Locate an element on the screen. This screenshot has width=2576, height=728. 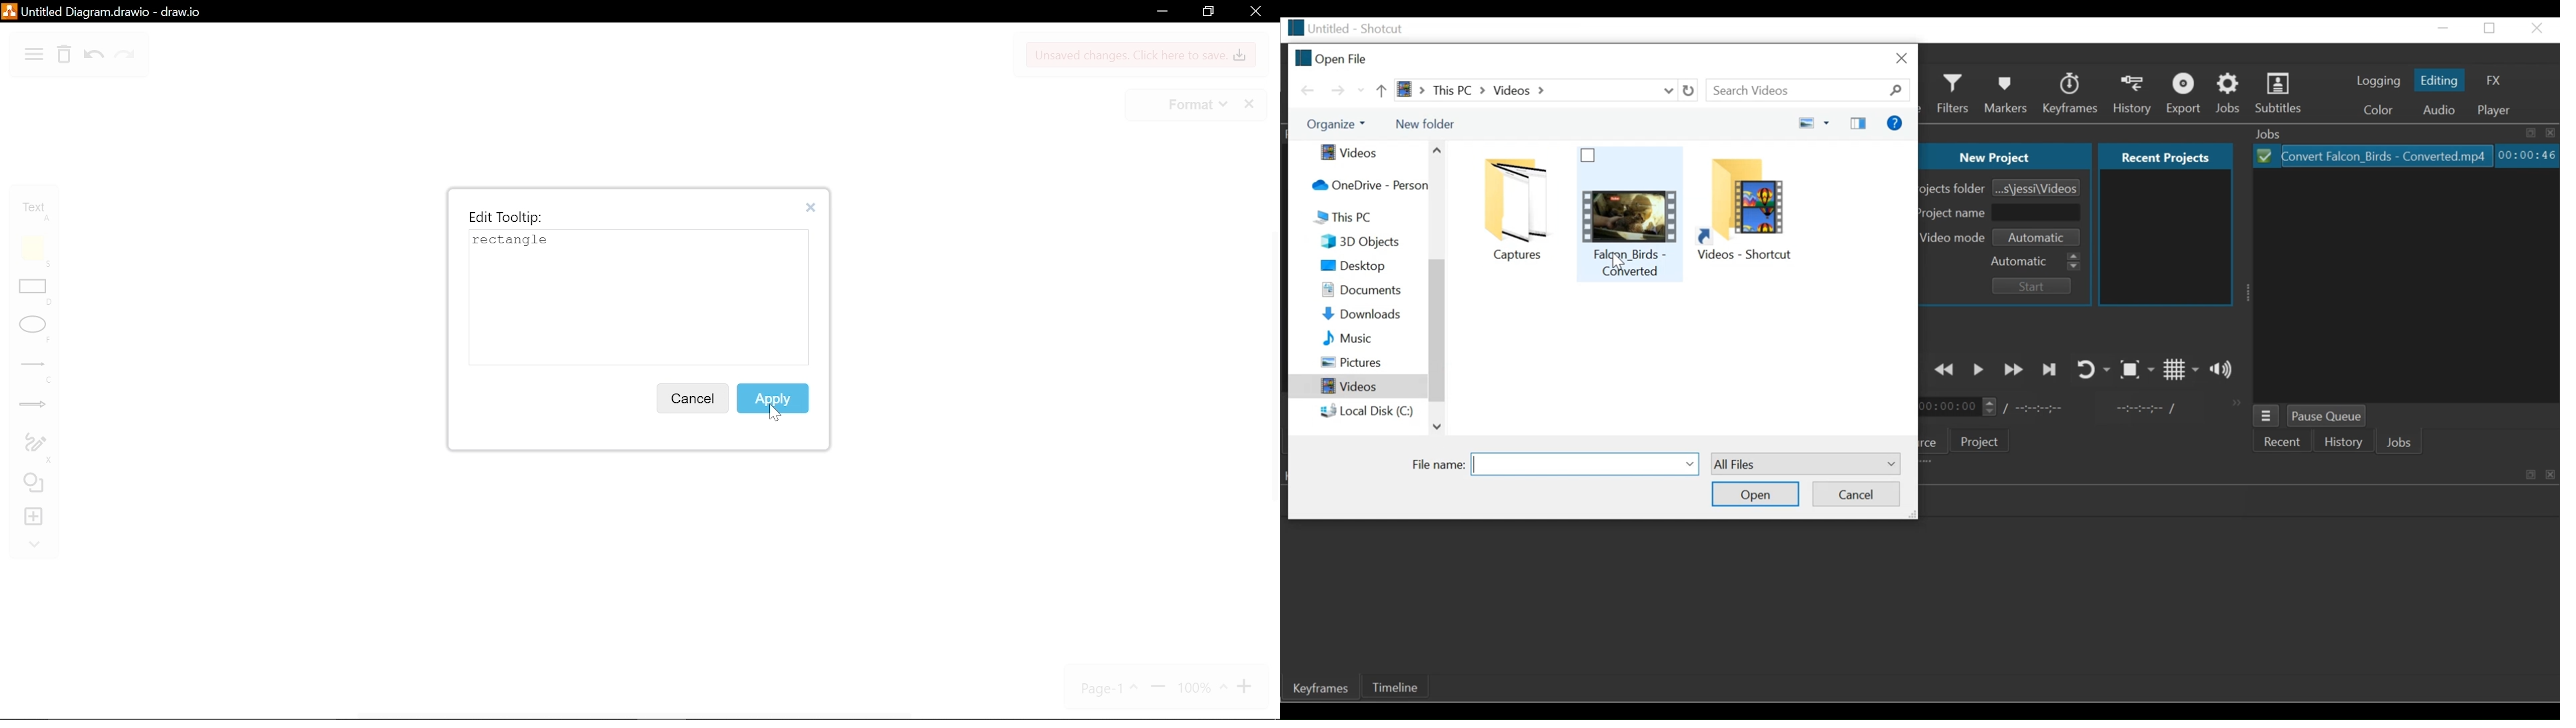
Music is located at coordinates (1367, 337).